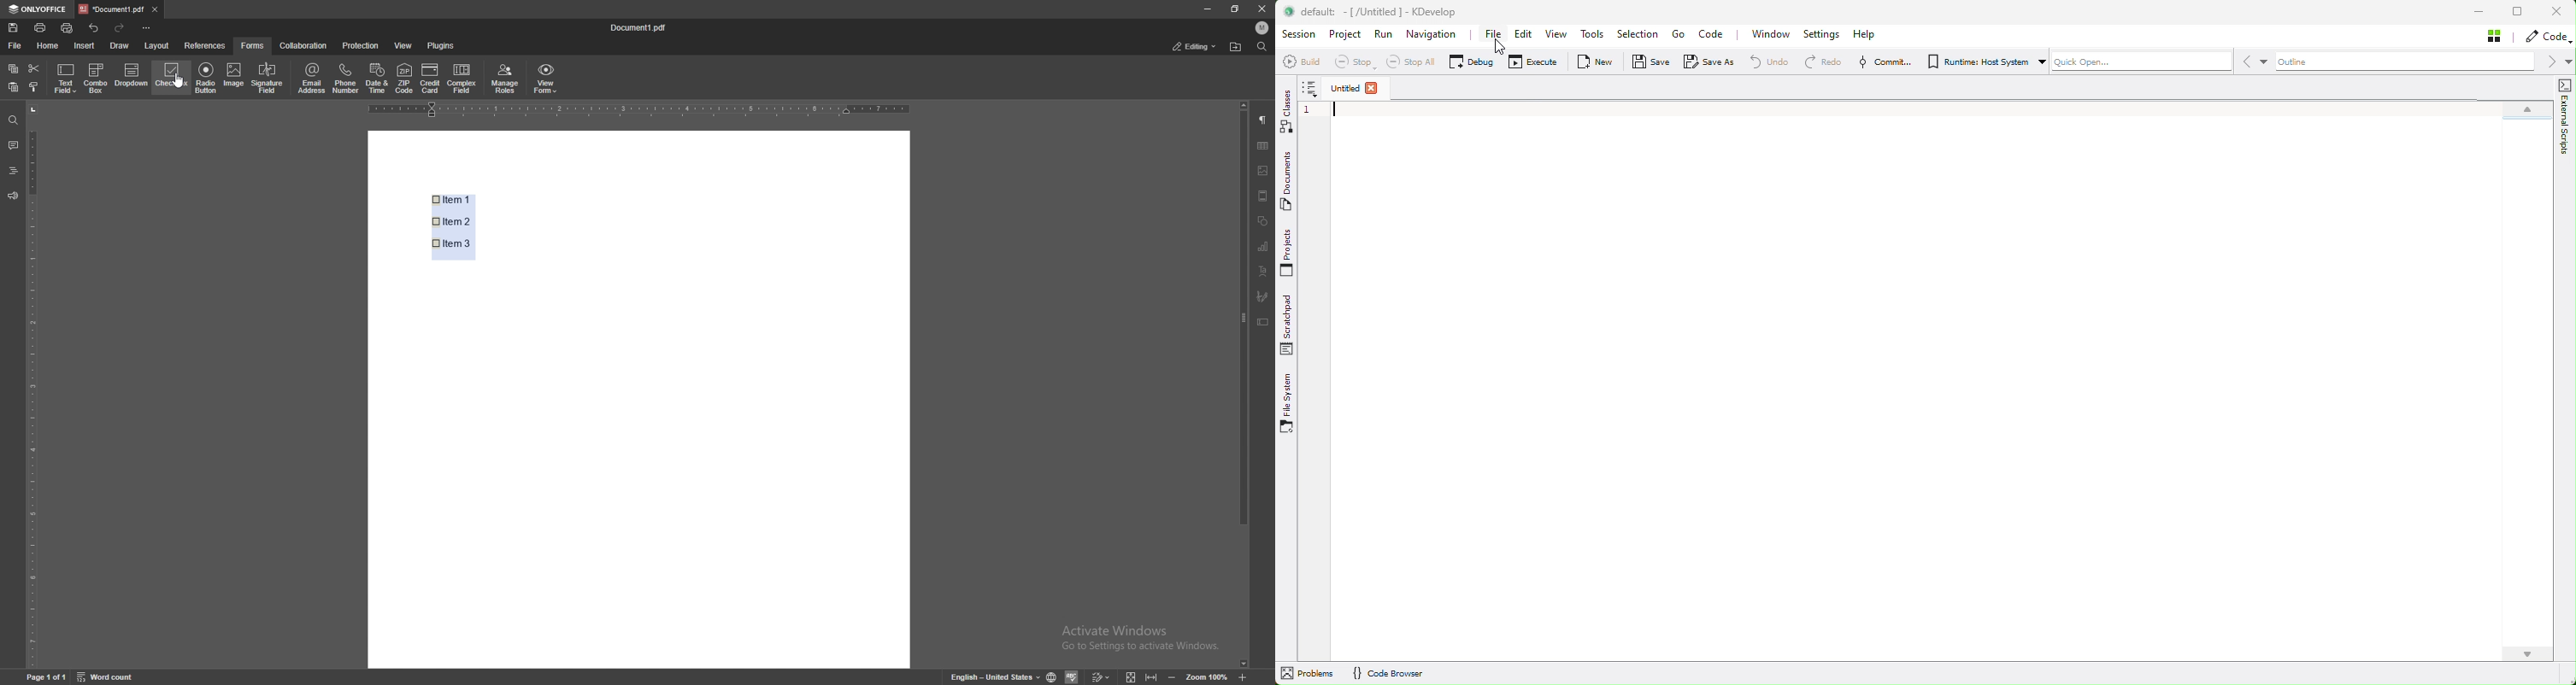 The width and height of the screenshot is (2576, 700). What do you see at coordinates (50, 45) in the screenshot?
I see `home` at bounding box center [50, 45].